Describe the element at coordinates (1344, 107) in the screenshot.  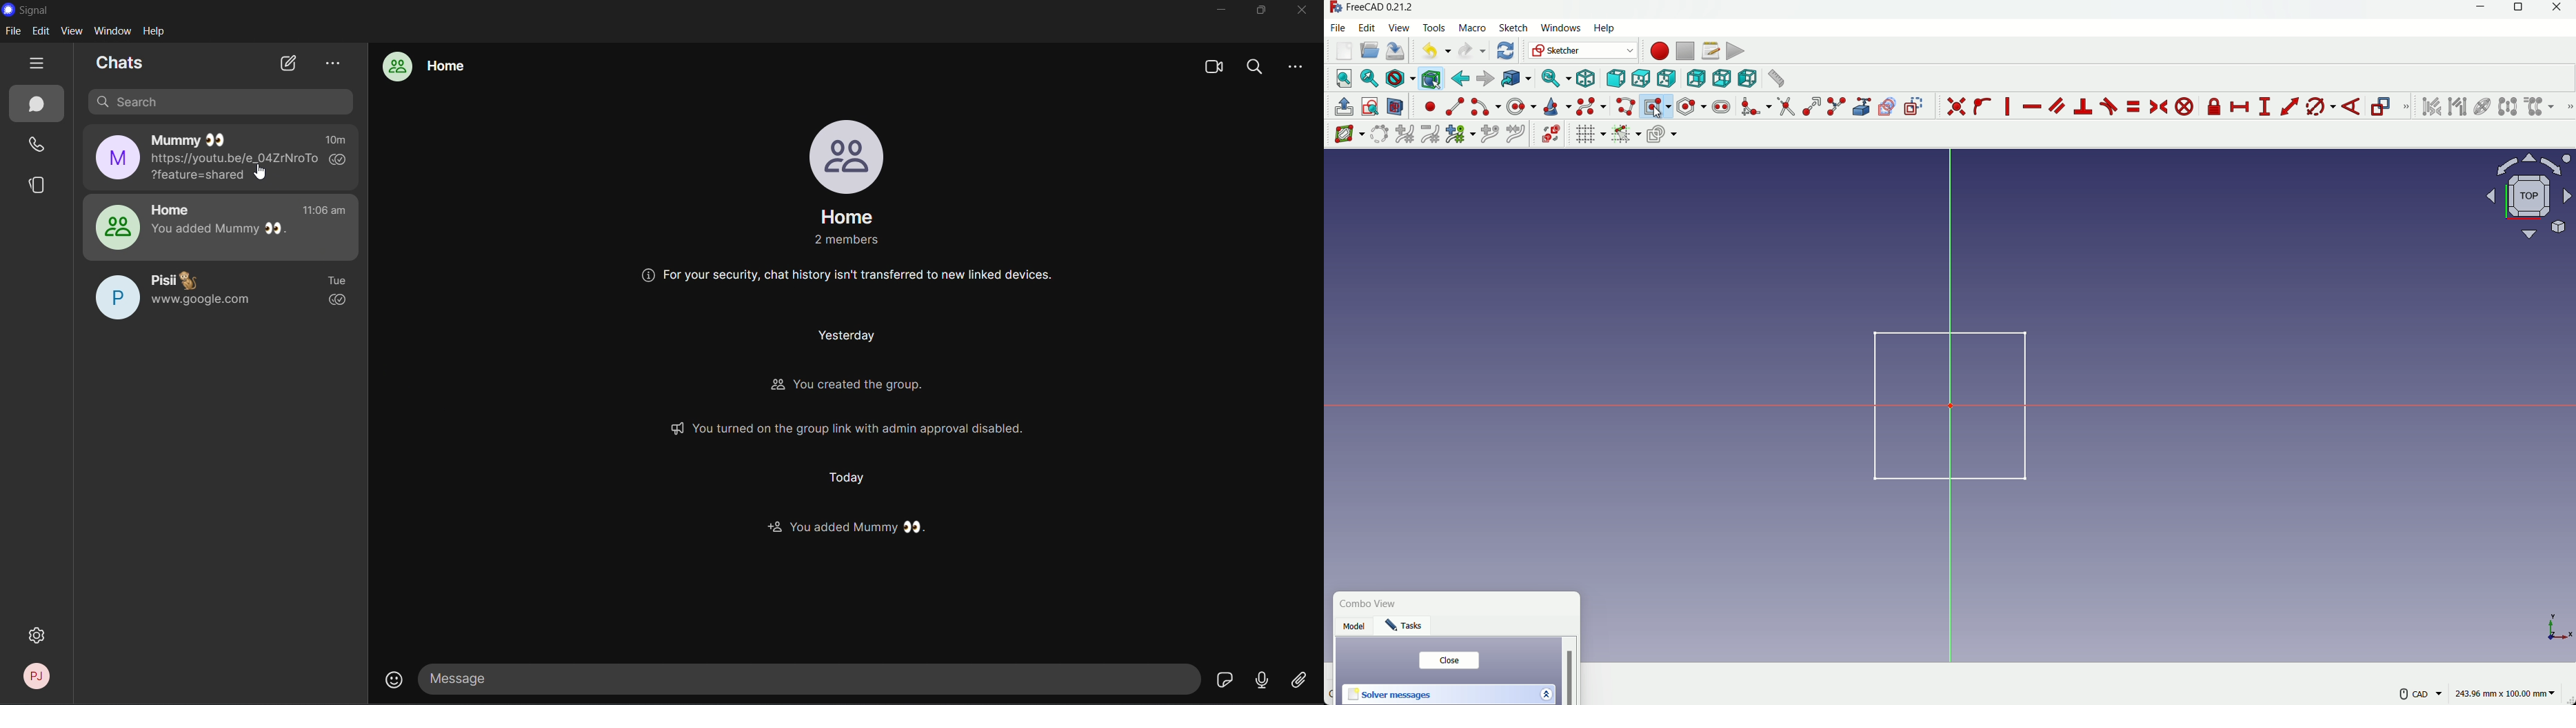
I see `leave sketch` at that location.